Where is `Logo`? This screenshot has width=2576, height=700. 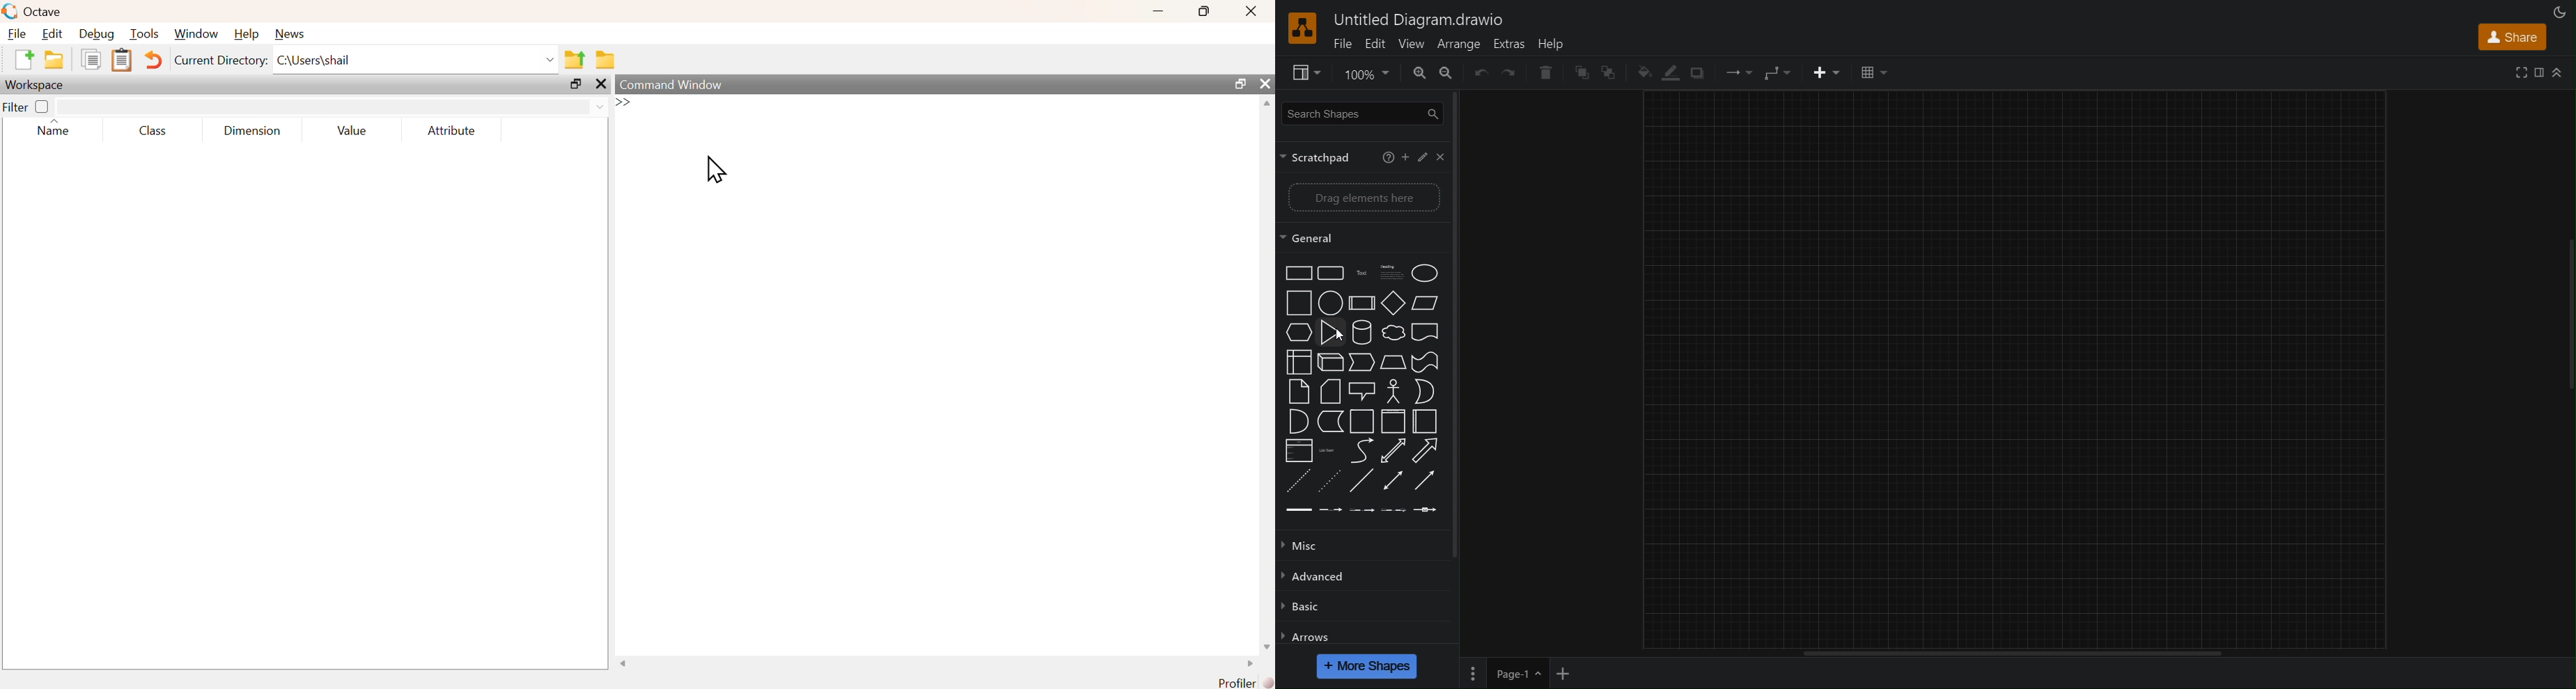 Logo is located at coordinates (1305, 28).